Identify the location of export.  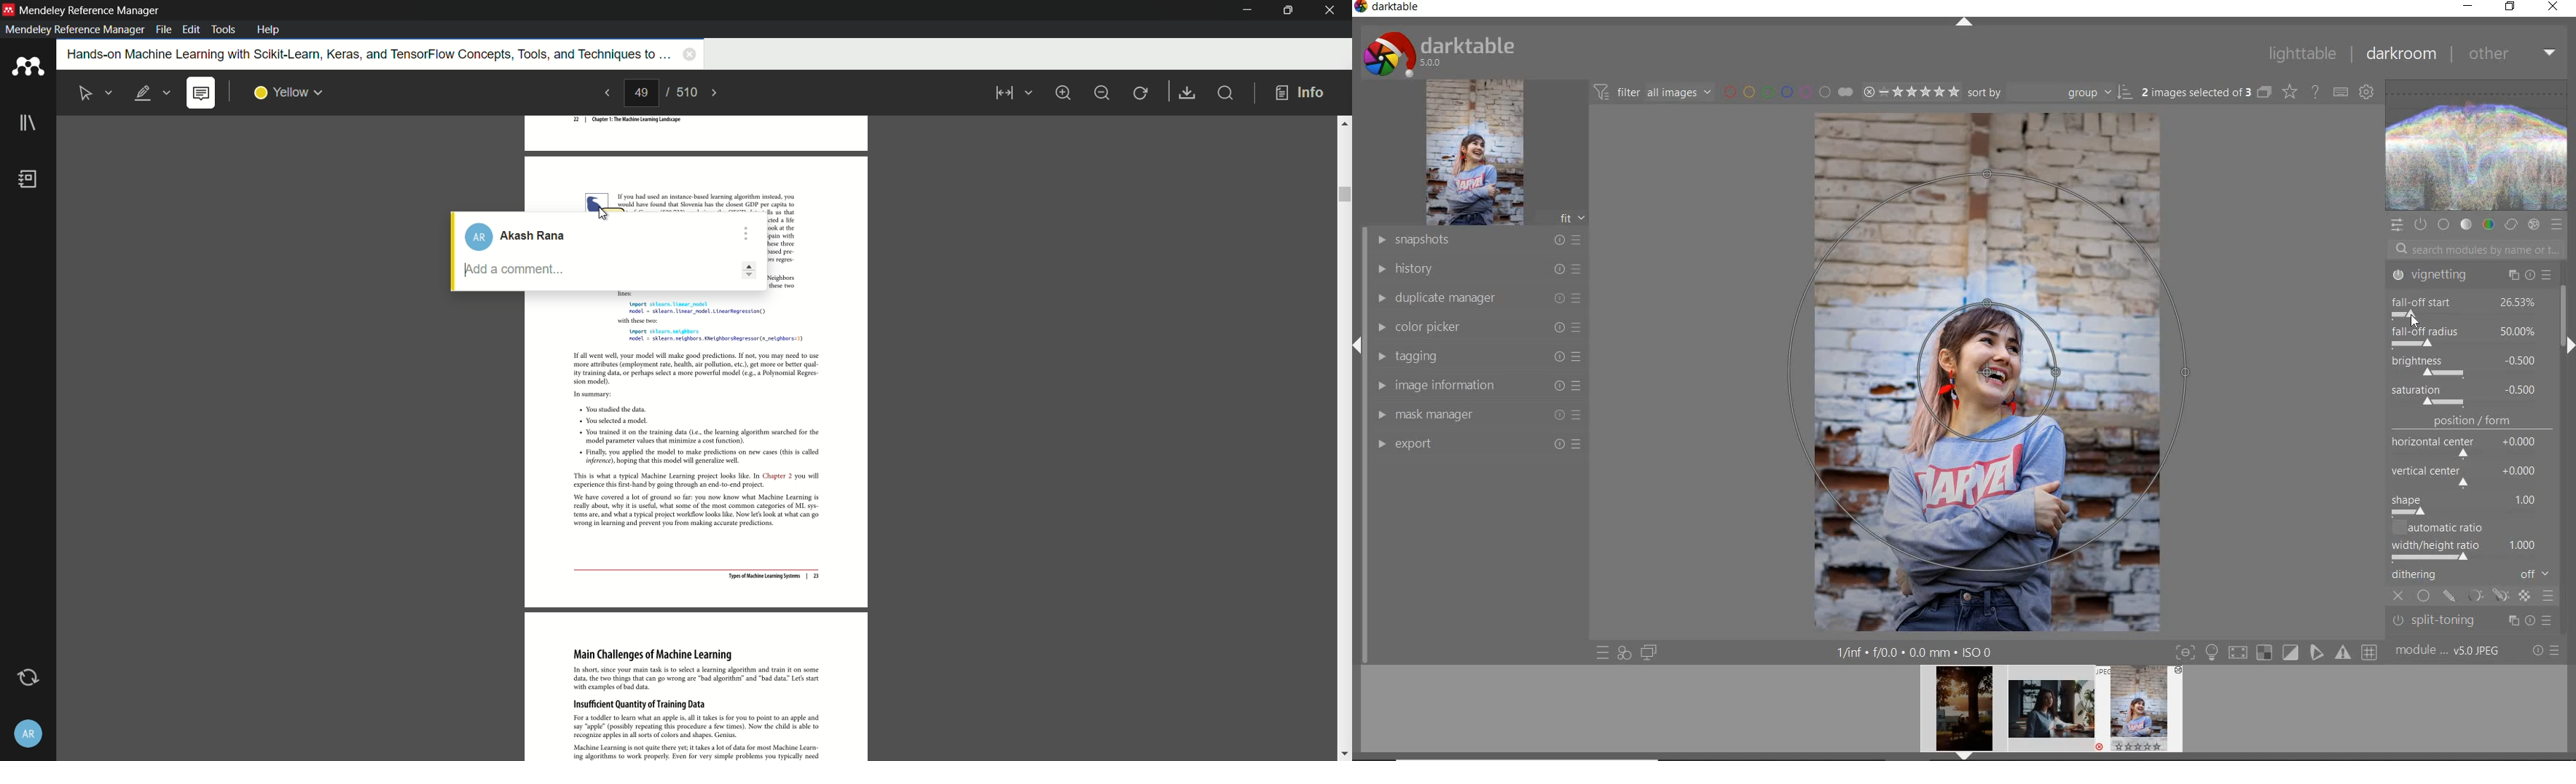
(1477, 443).